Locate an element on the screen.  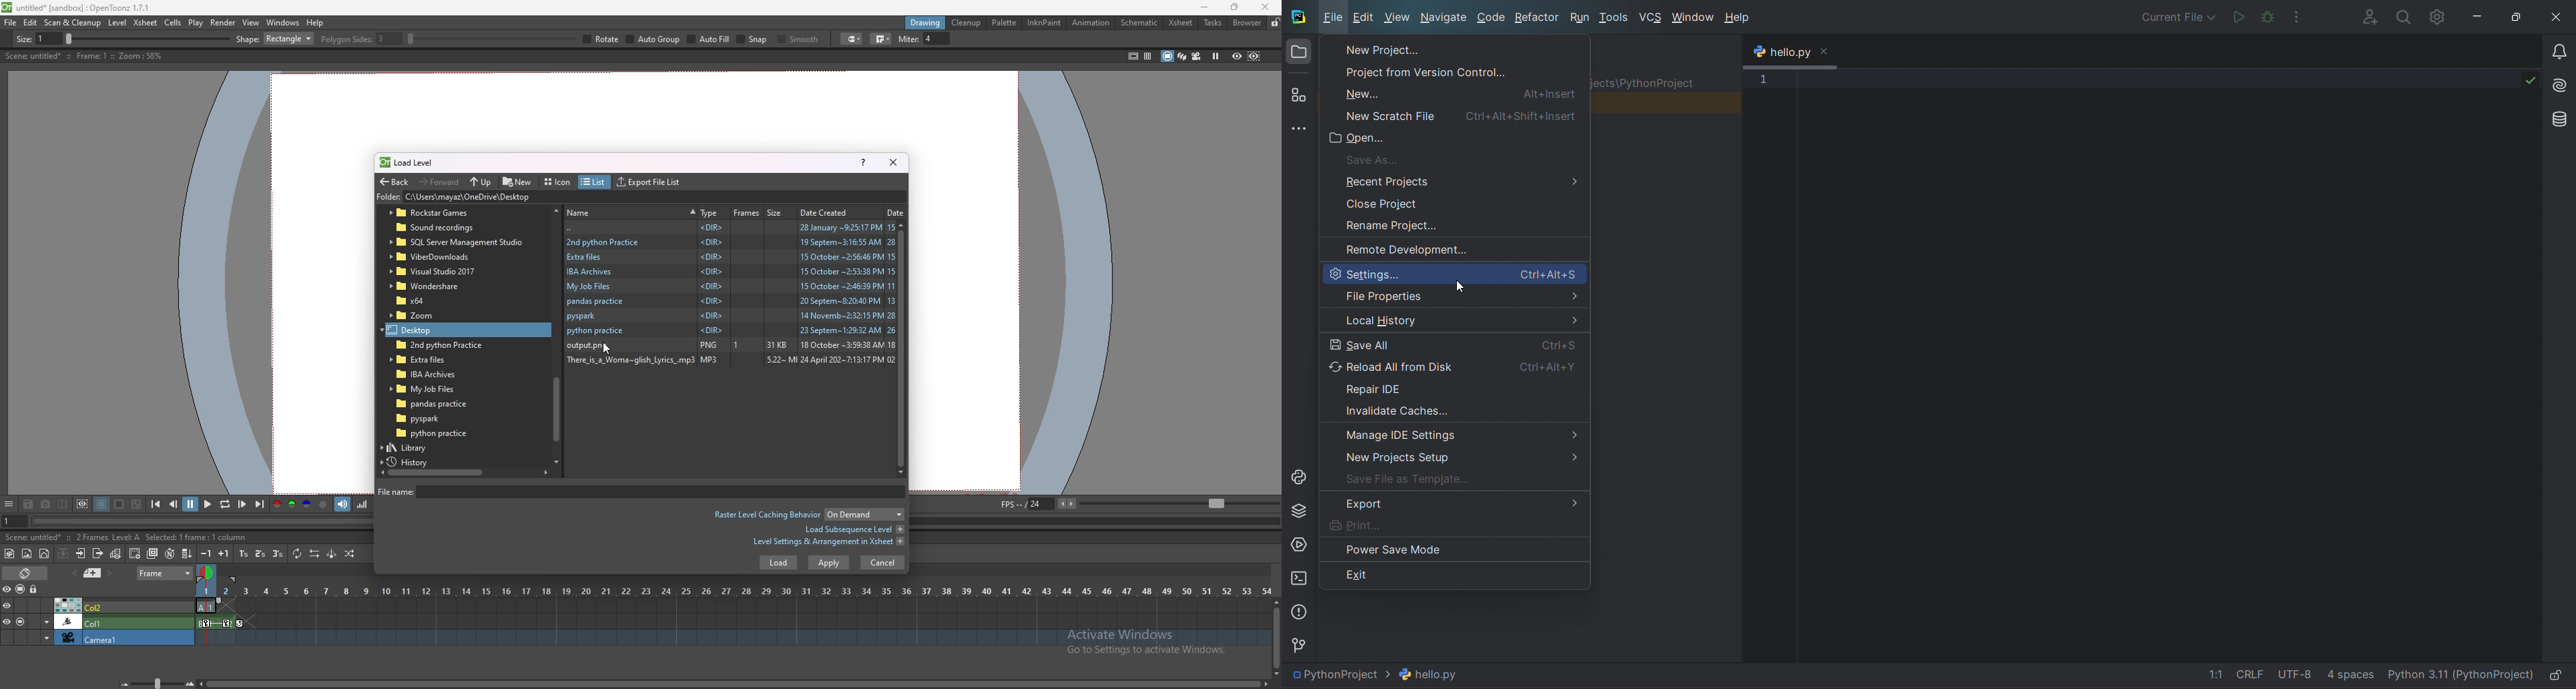
logo is located at coordinates (1297, 16).